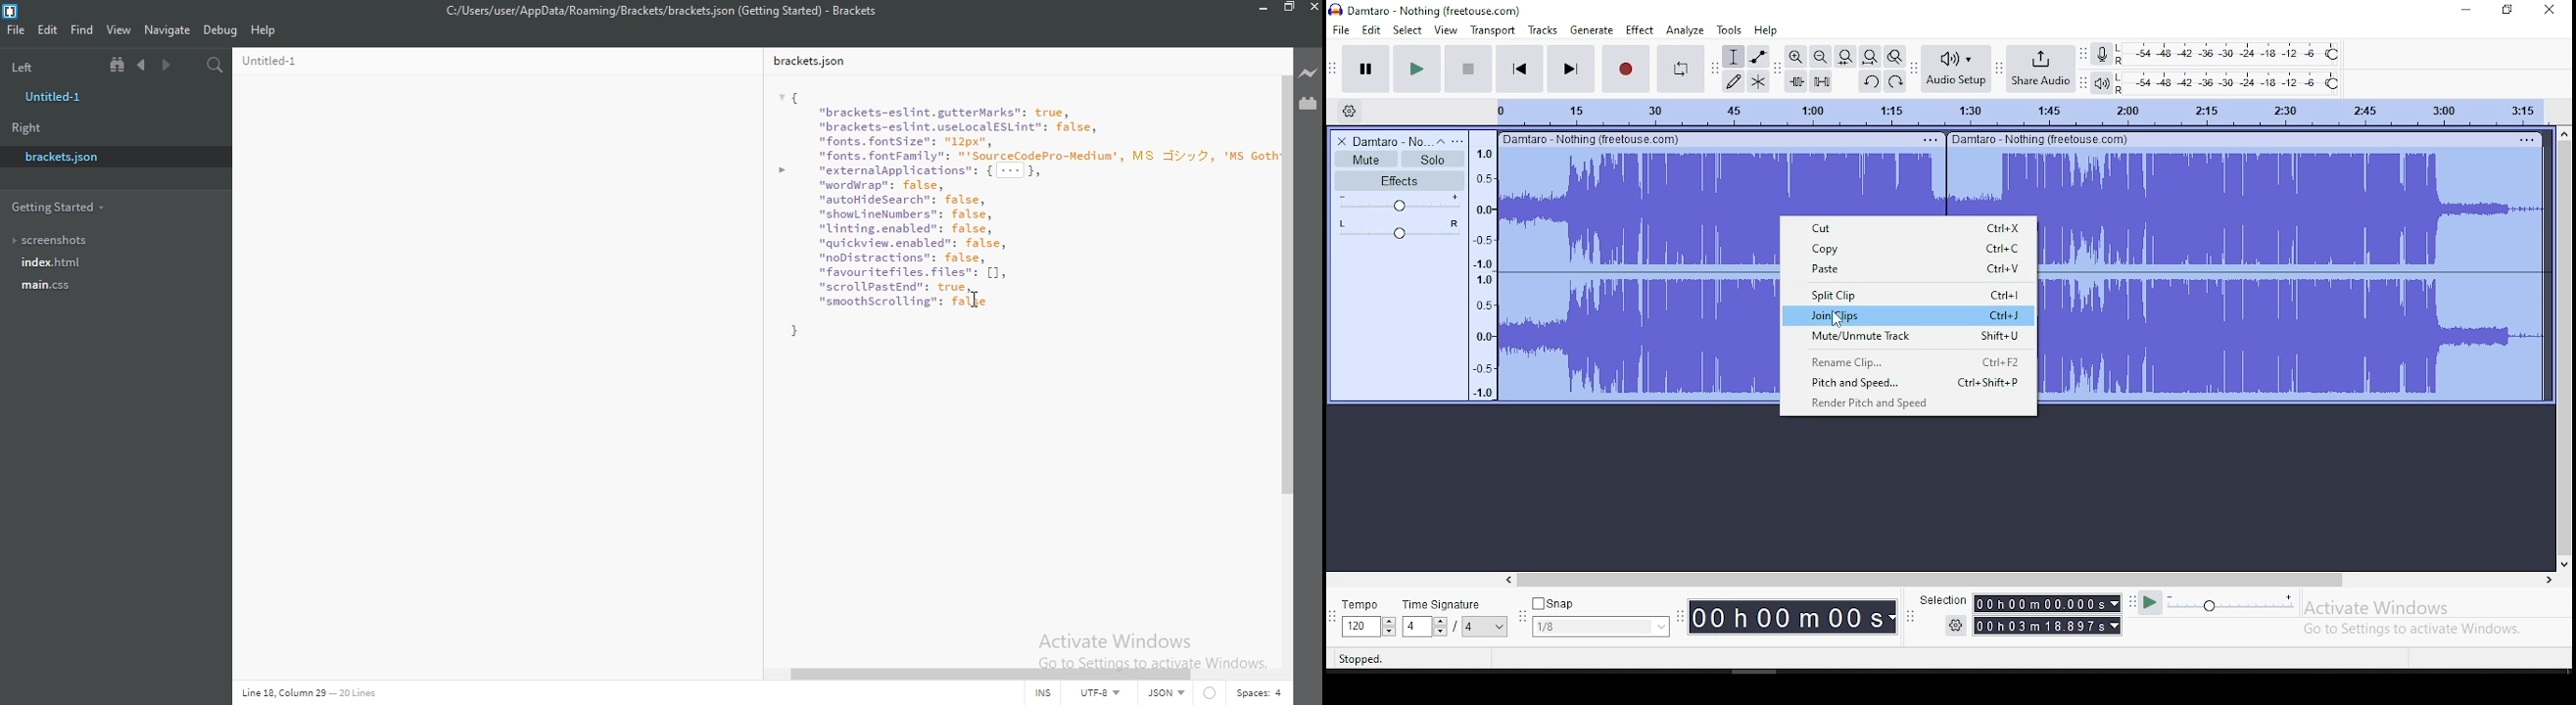  I want to click on fit project to width, so click(1870, 57).